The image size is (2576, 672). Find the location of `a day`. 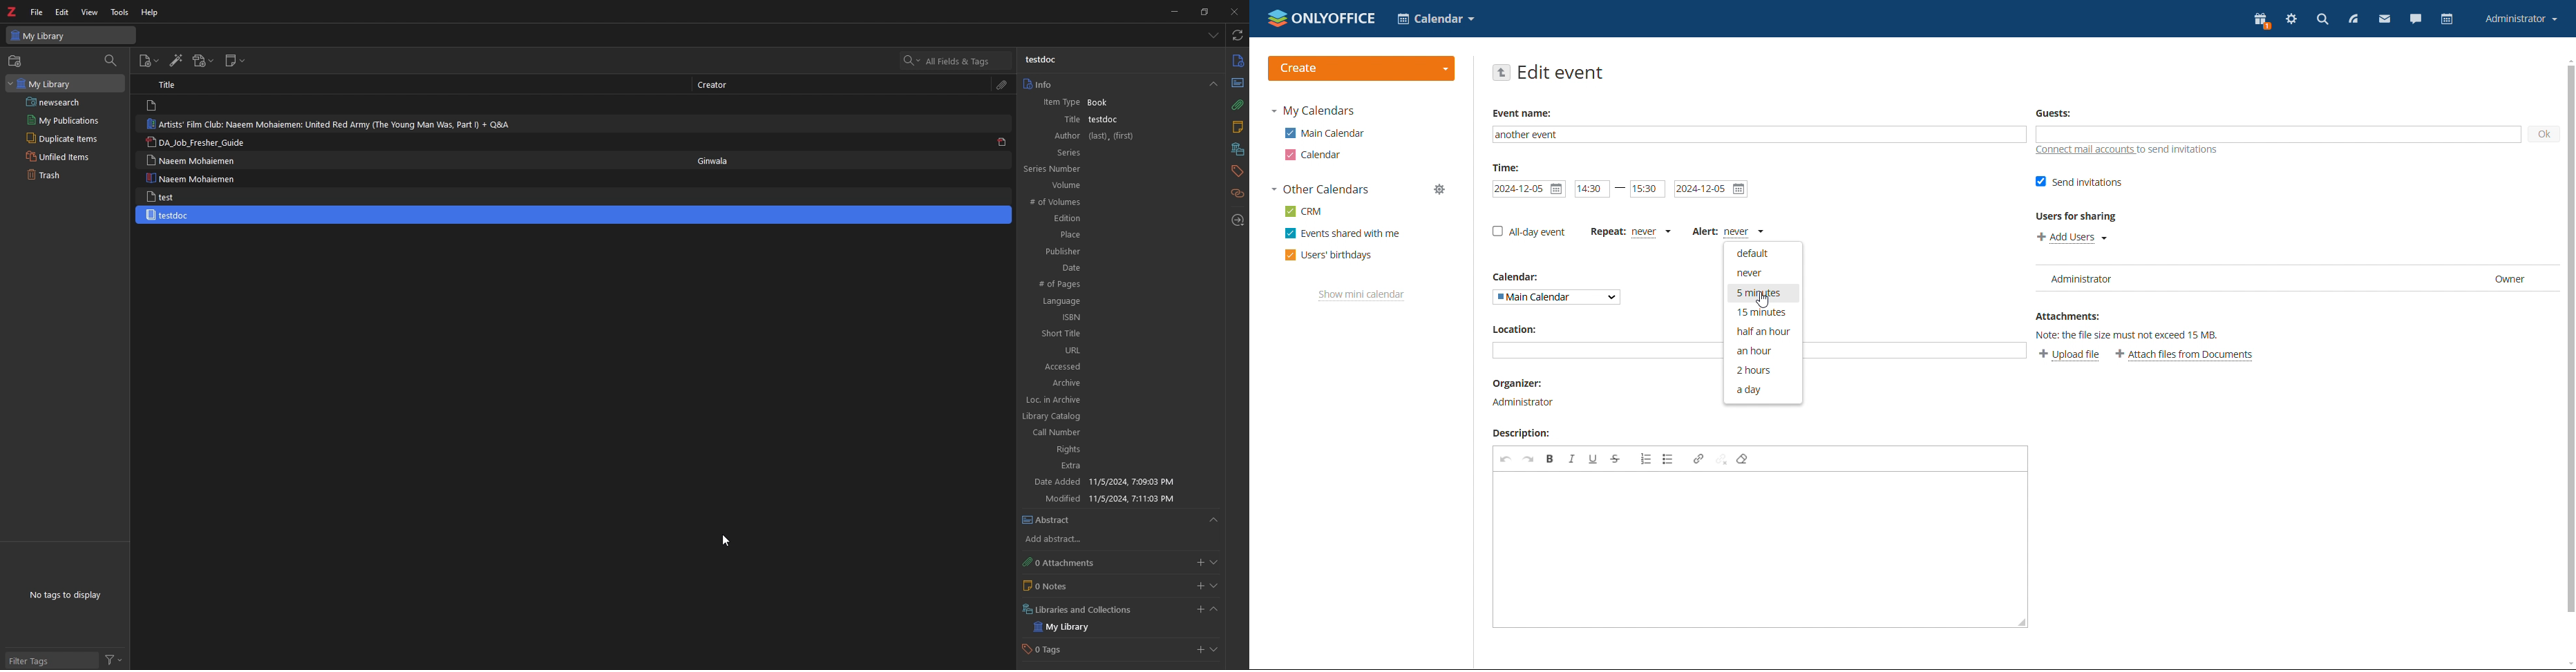

a day is located at coordinates (1763, 390).